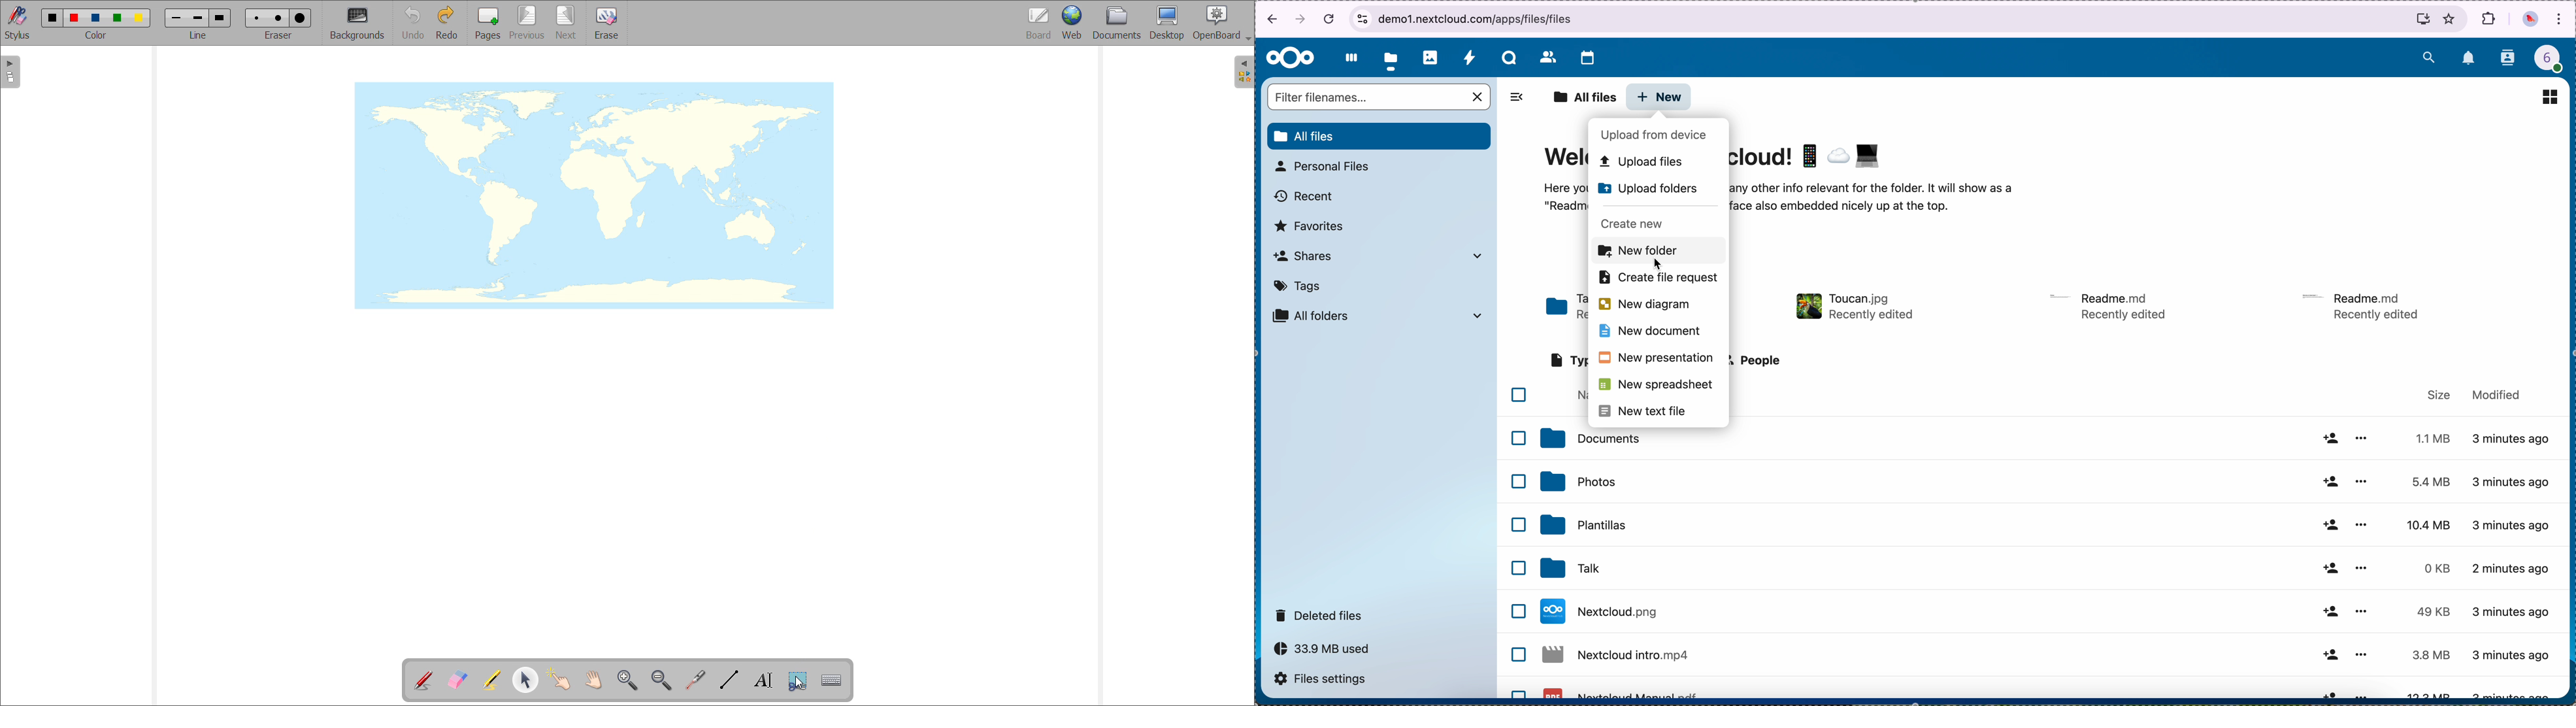 This screenshot has width=2576, height=728. Describe the element at coordinates (299, 18) in the screenshot. I see `large` at that location.